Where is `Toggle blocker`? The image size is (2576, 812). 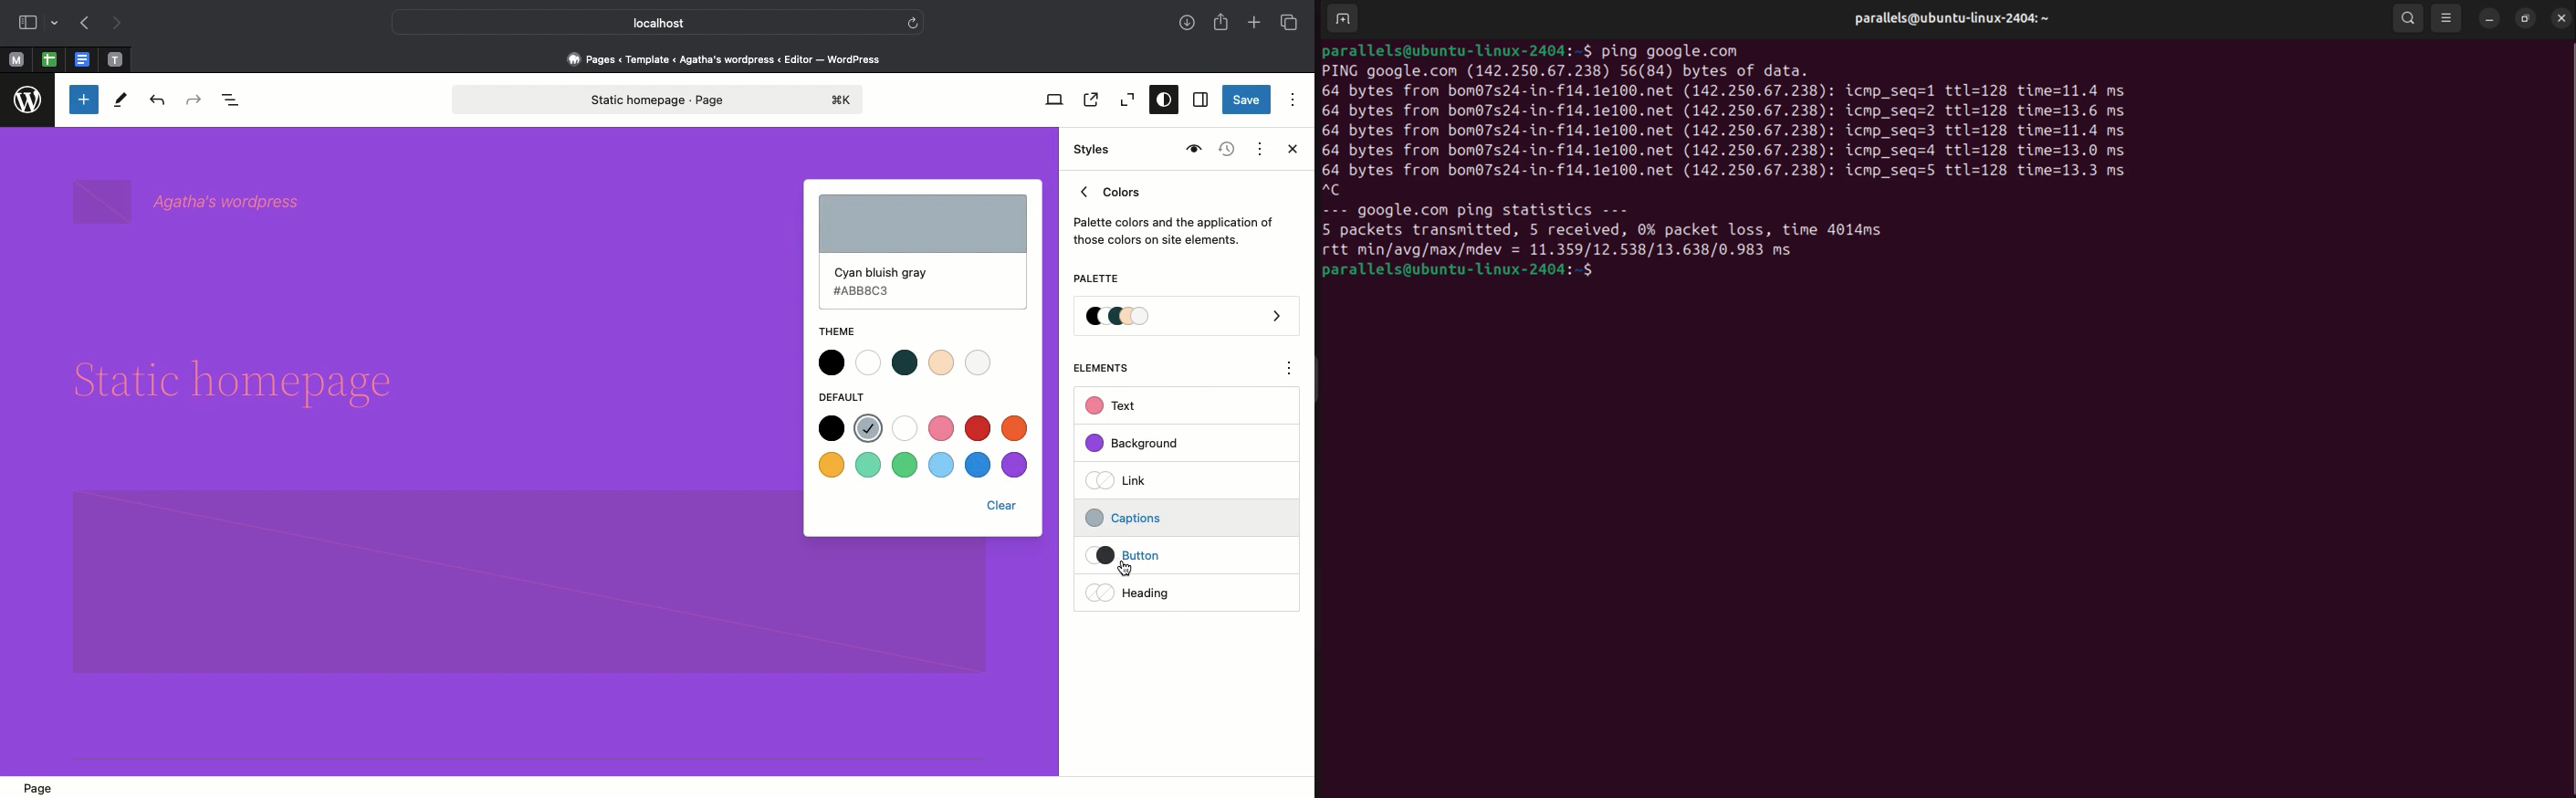
Toggle blocker is located at coordinates (84, 100).